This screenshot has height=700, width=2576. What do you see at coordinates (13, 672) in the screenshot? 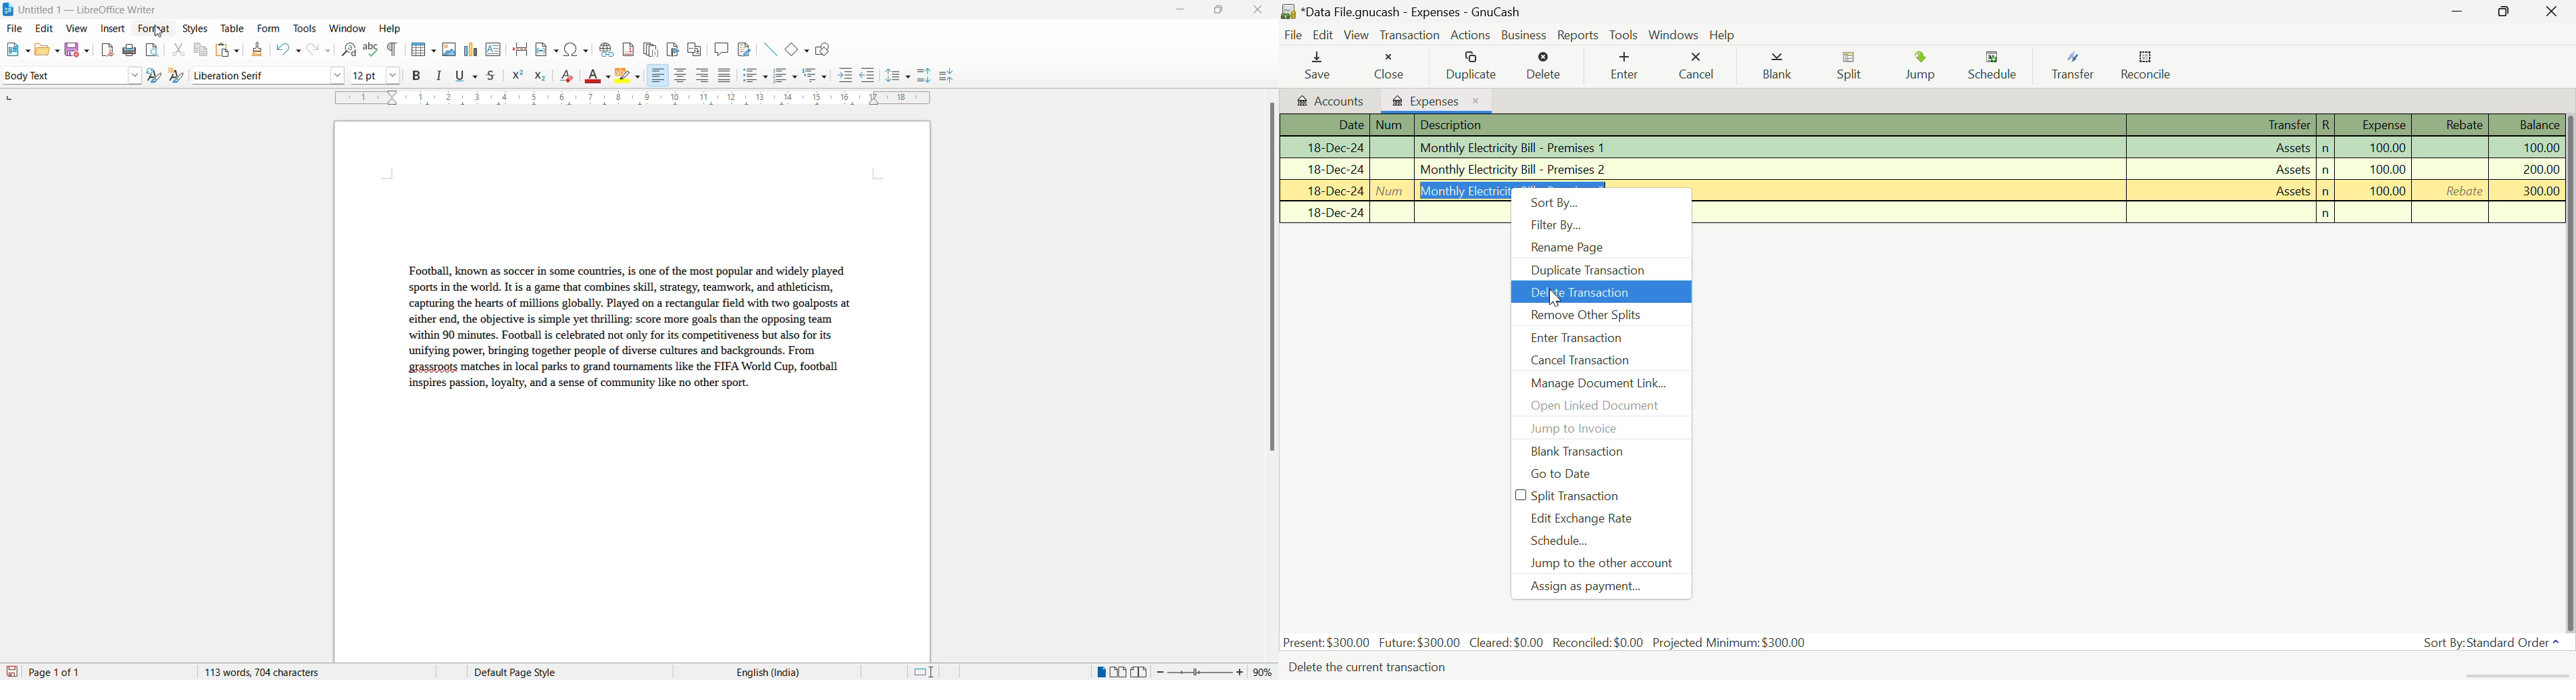
I see `save` at bounding box center [13, 672].